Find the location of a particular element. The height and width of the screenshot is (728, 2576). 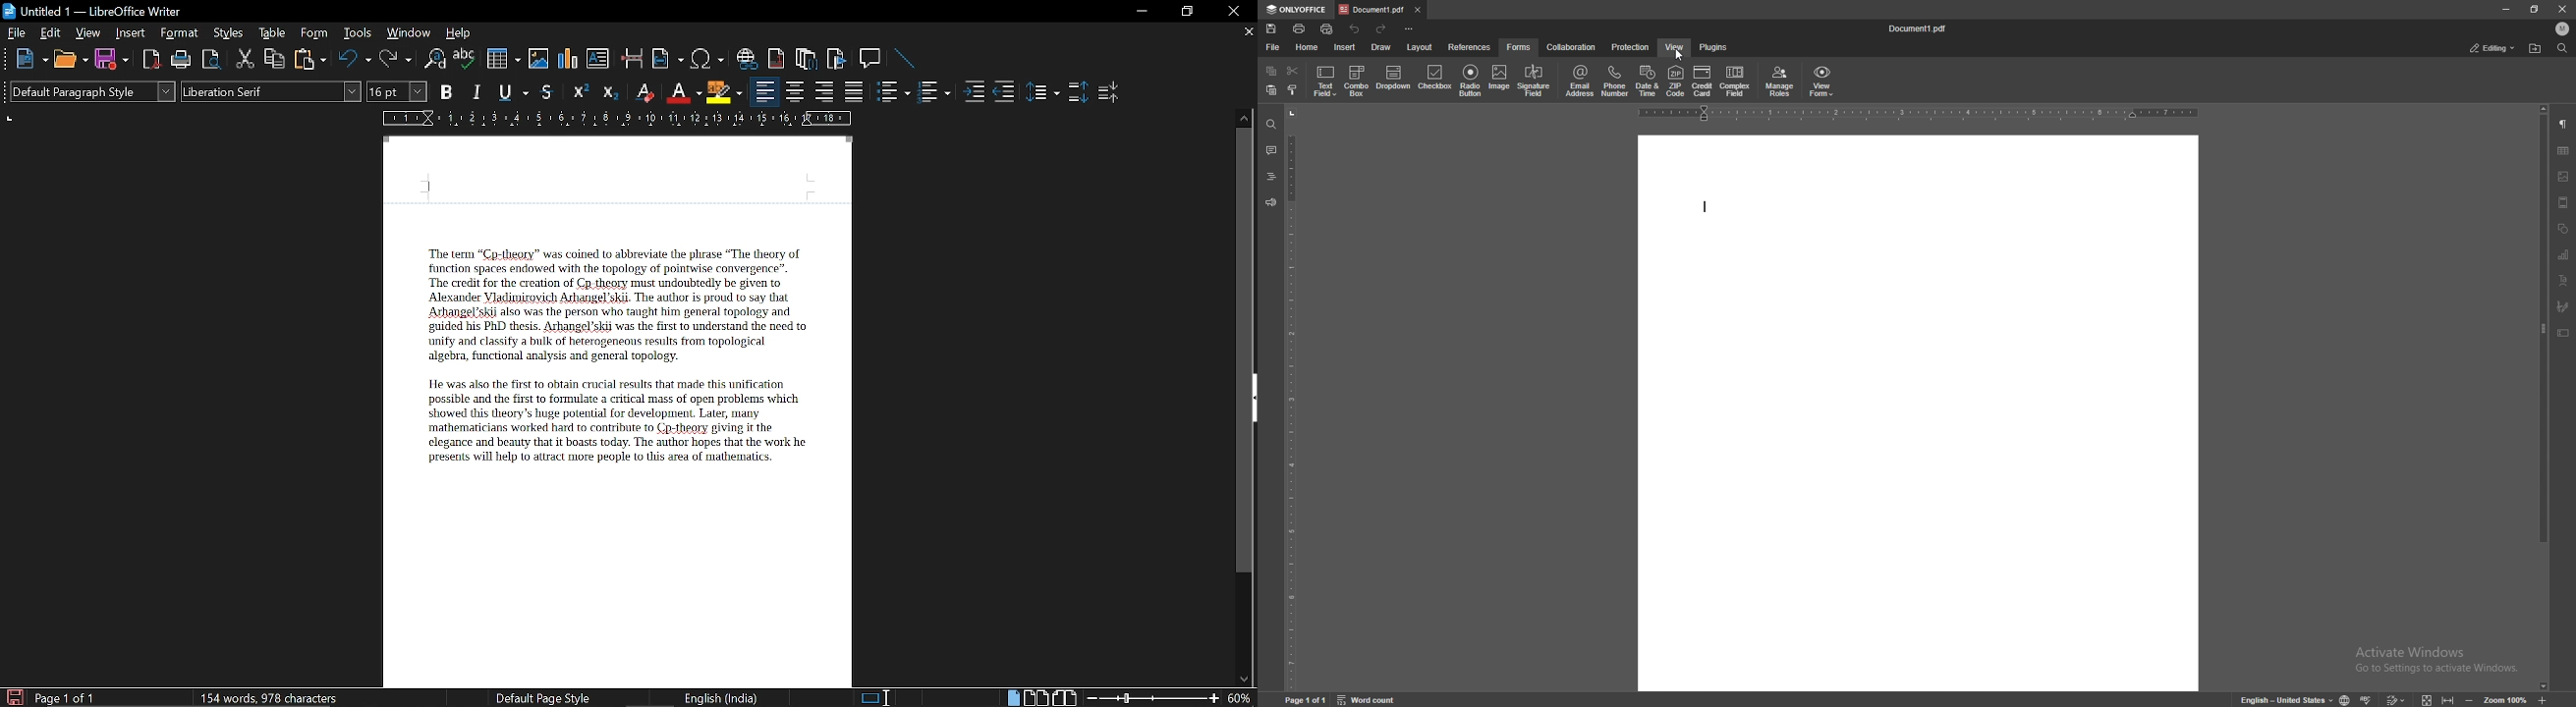

Book view is located at coordinates (1067, 697).